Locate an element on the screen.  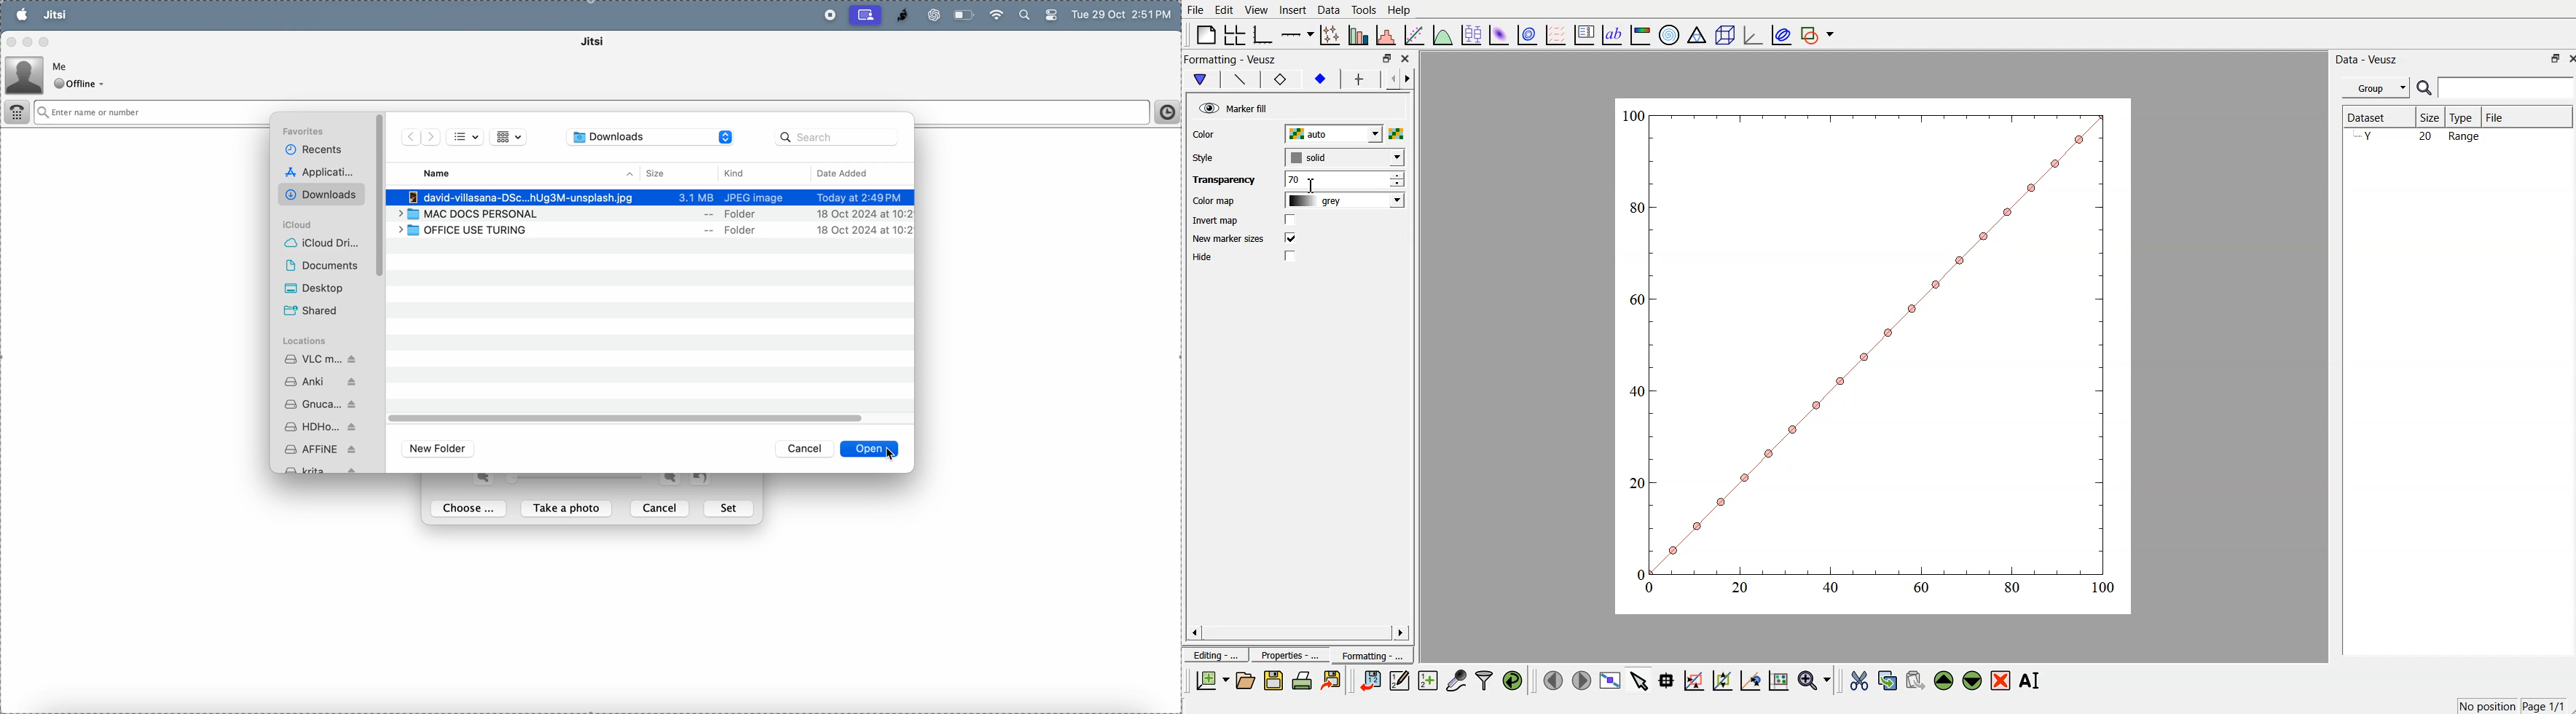
scroll bar is located at coordinates (1297, 632).